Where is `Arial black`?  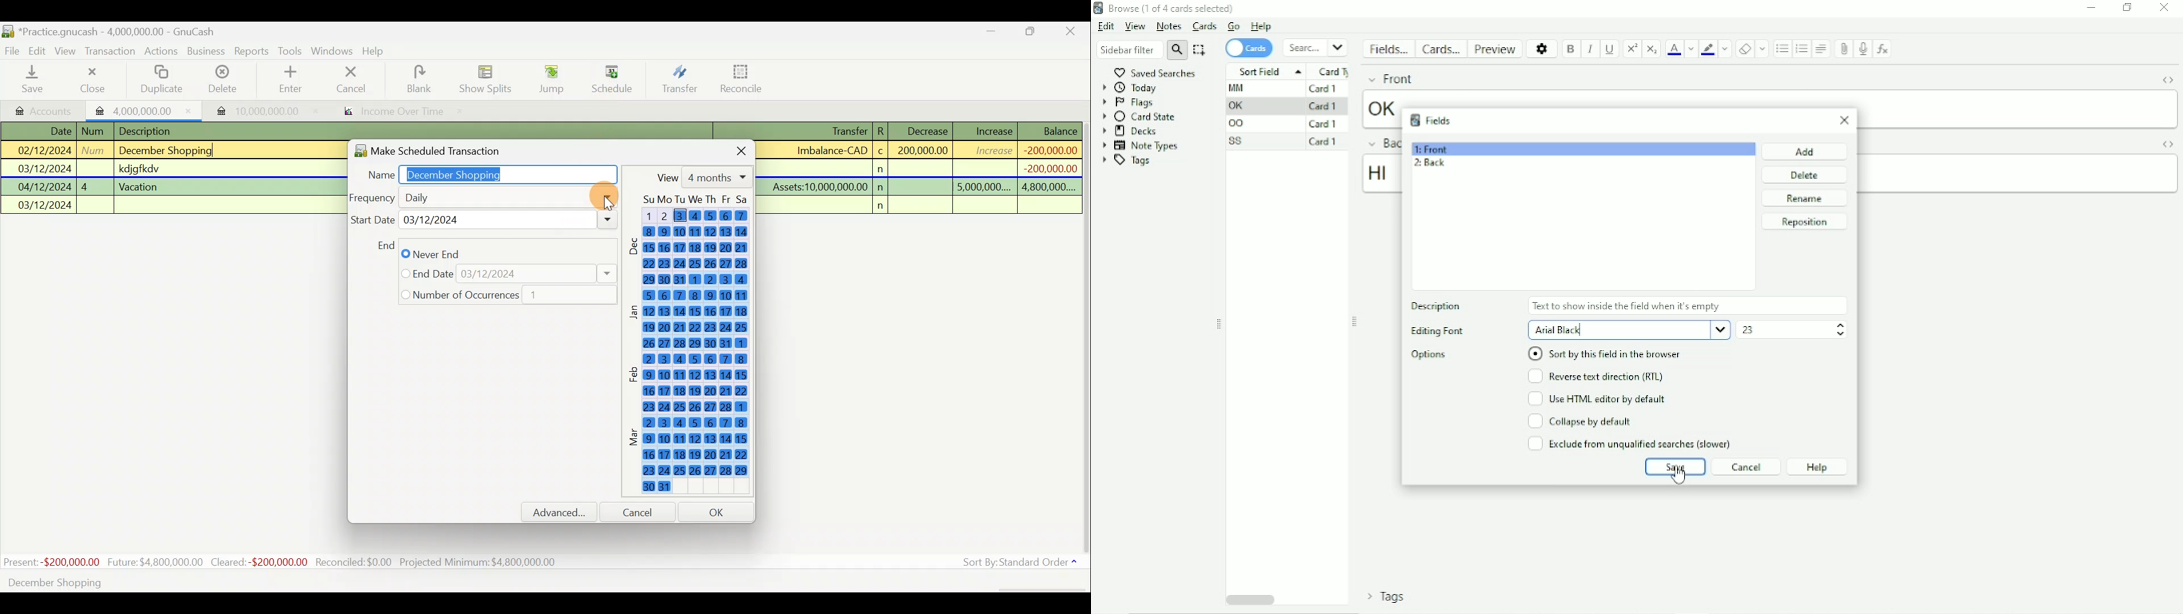
Arial black is located at coordinates (1628, 330).